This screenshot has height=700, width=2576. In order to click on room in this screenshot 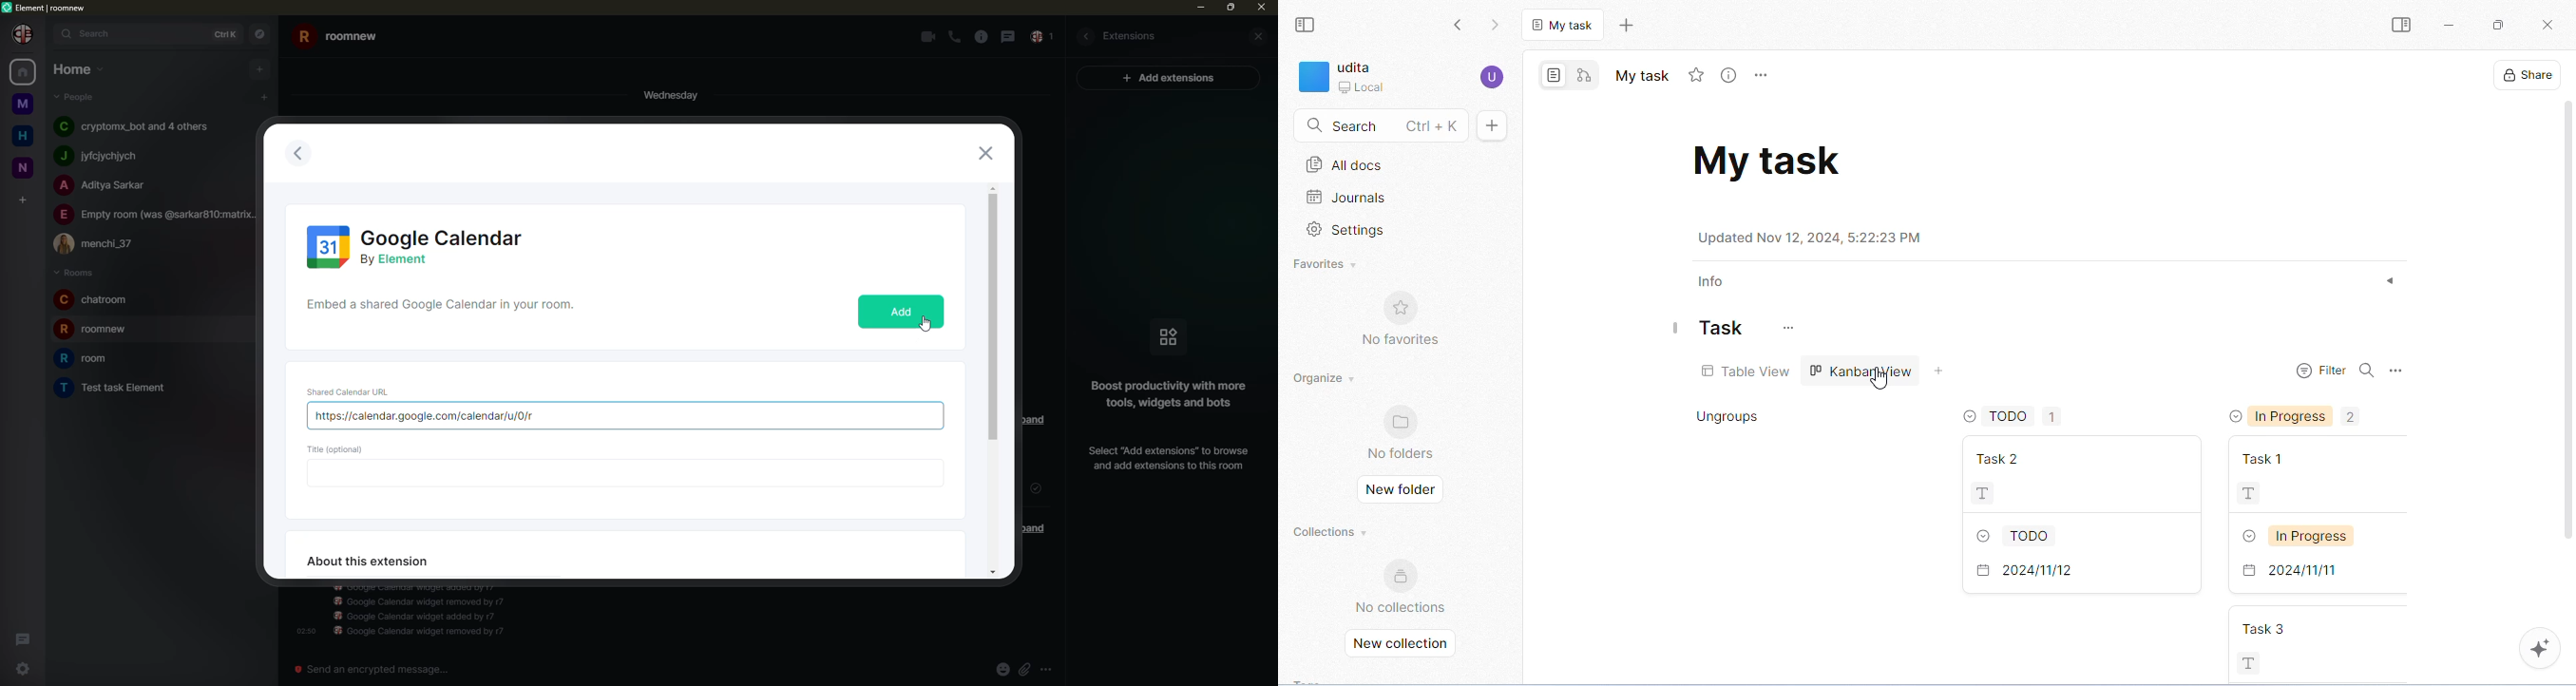, I will do `click(338, 38)`.